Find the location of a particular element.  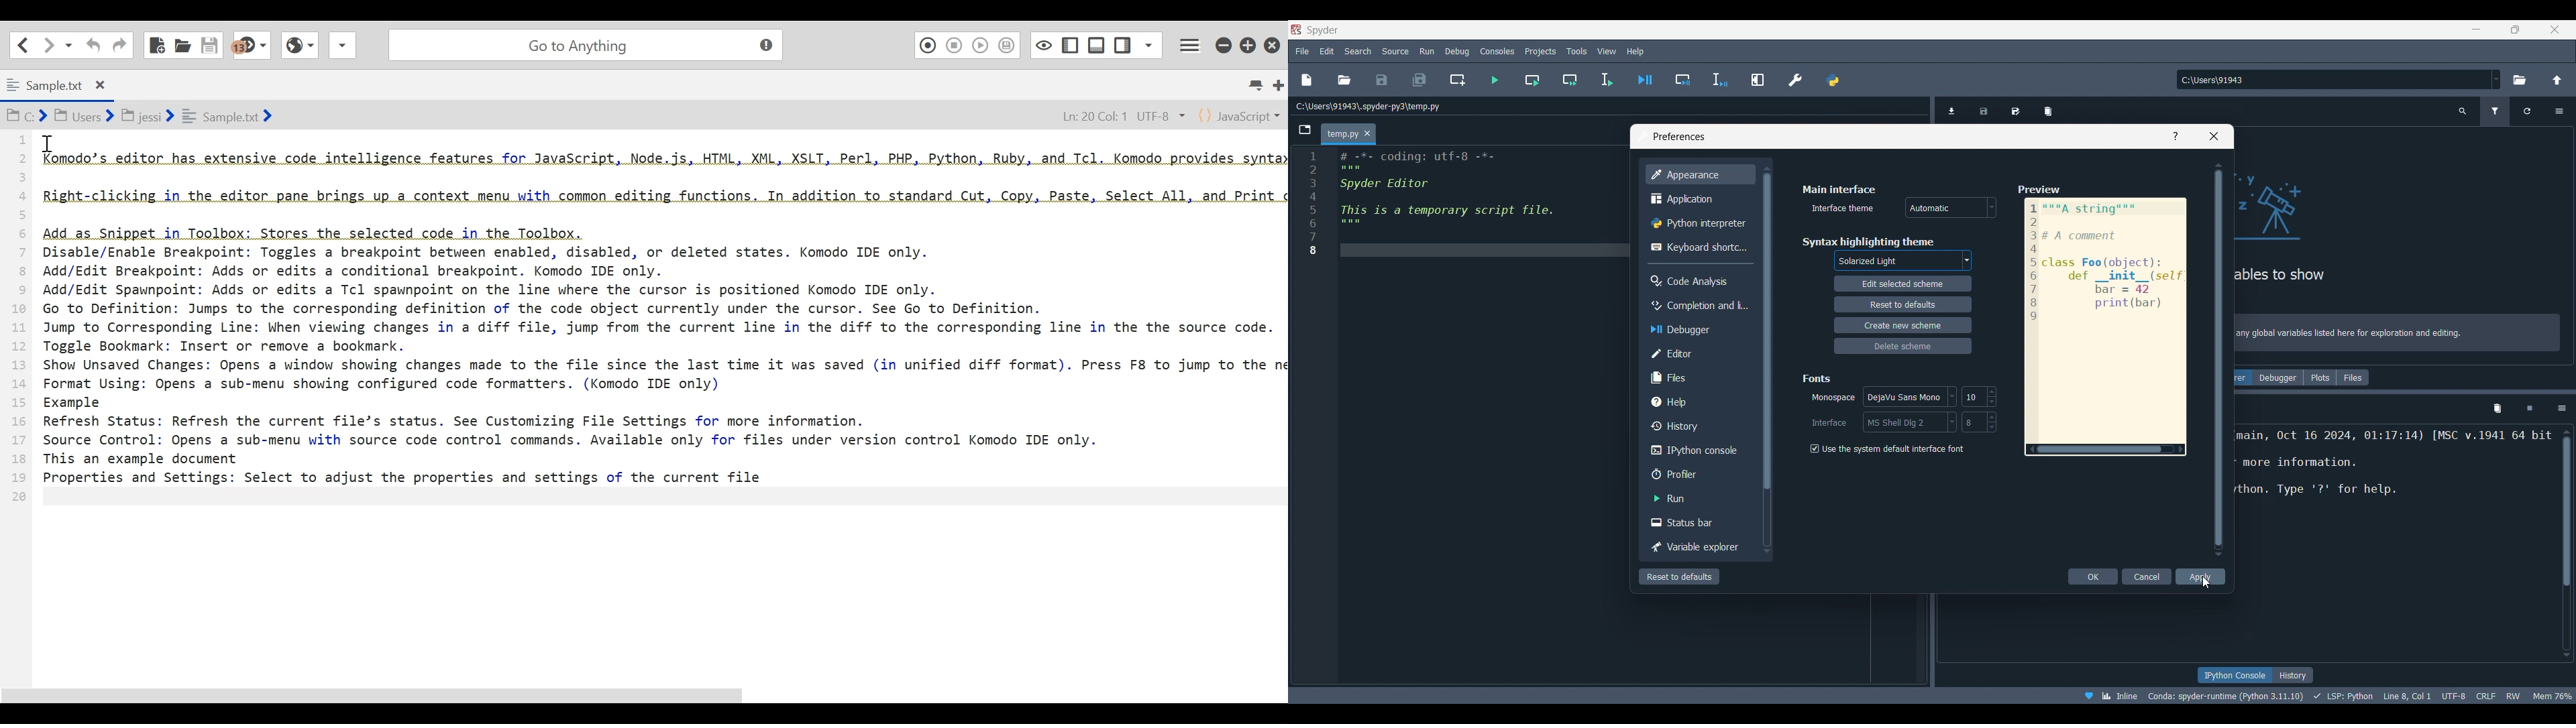

Indicates interface theme is located at coordinates (1843, 208).